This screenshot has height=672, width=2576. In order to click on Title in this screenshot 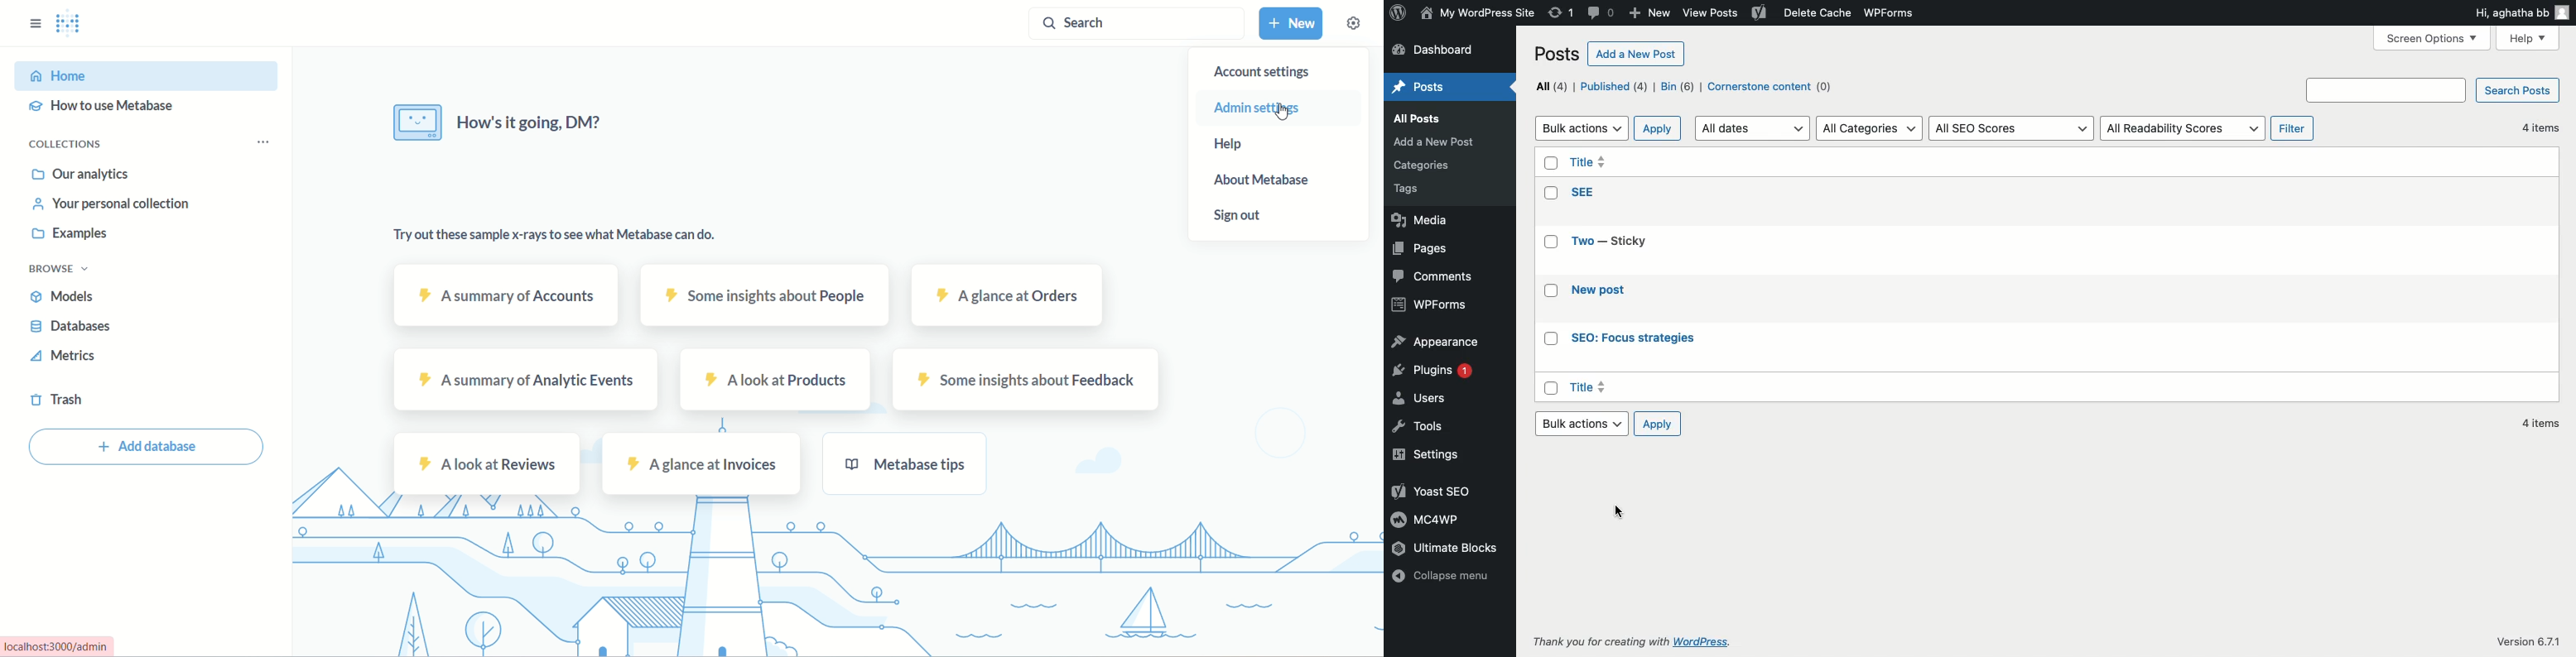, I will do `click(1590, 164)`.